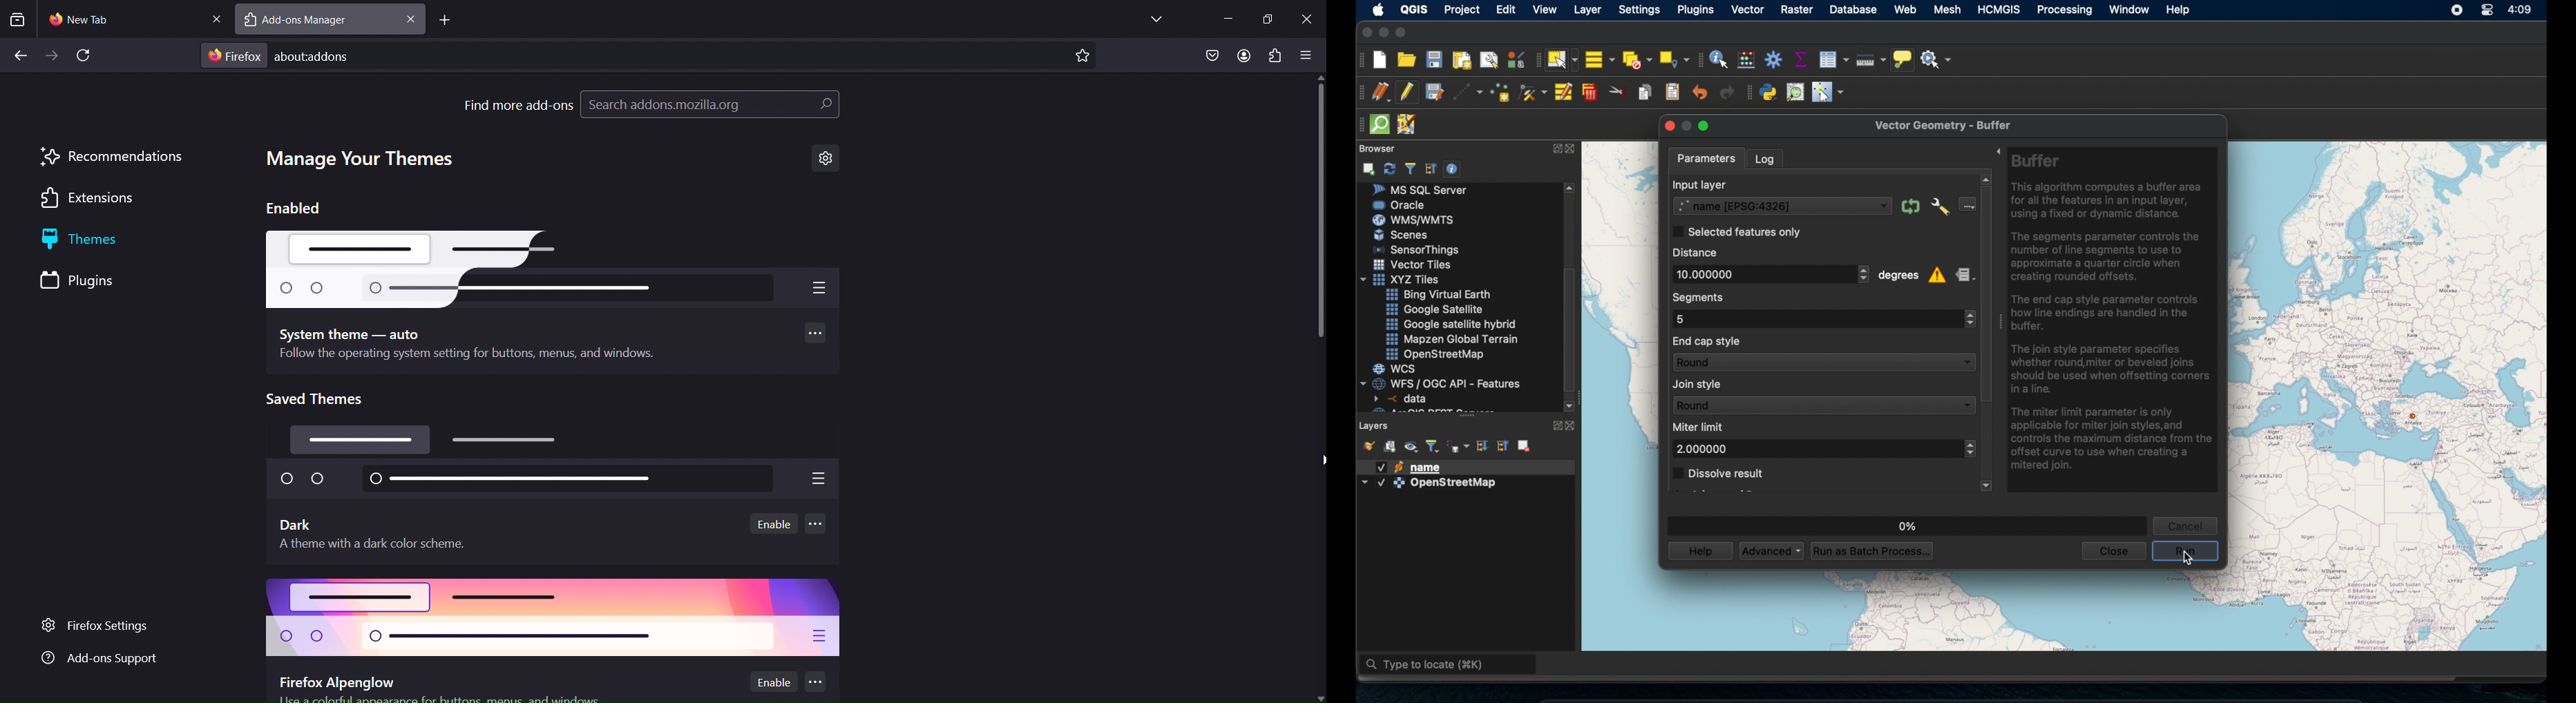 This screenshot has height=728, width=2576. I want to click on search addons.mozilla.org, so click(709, 107).